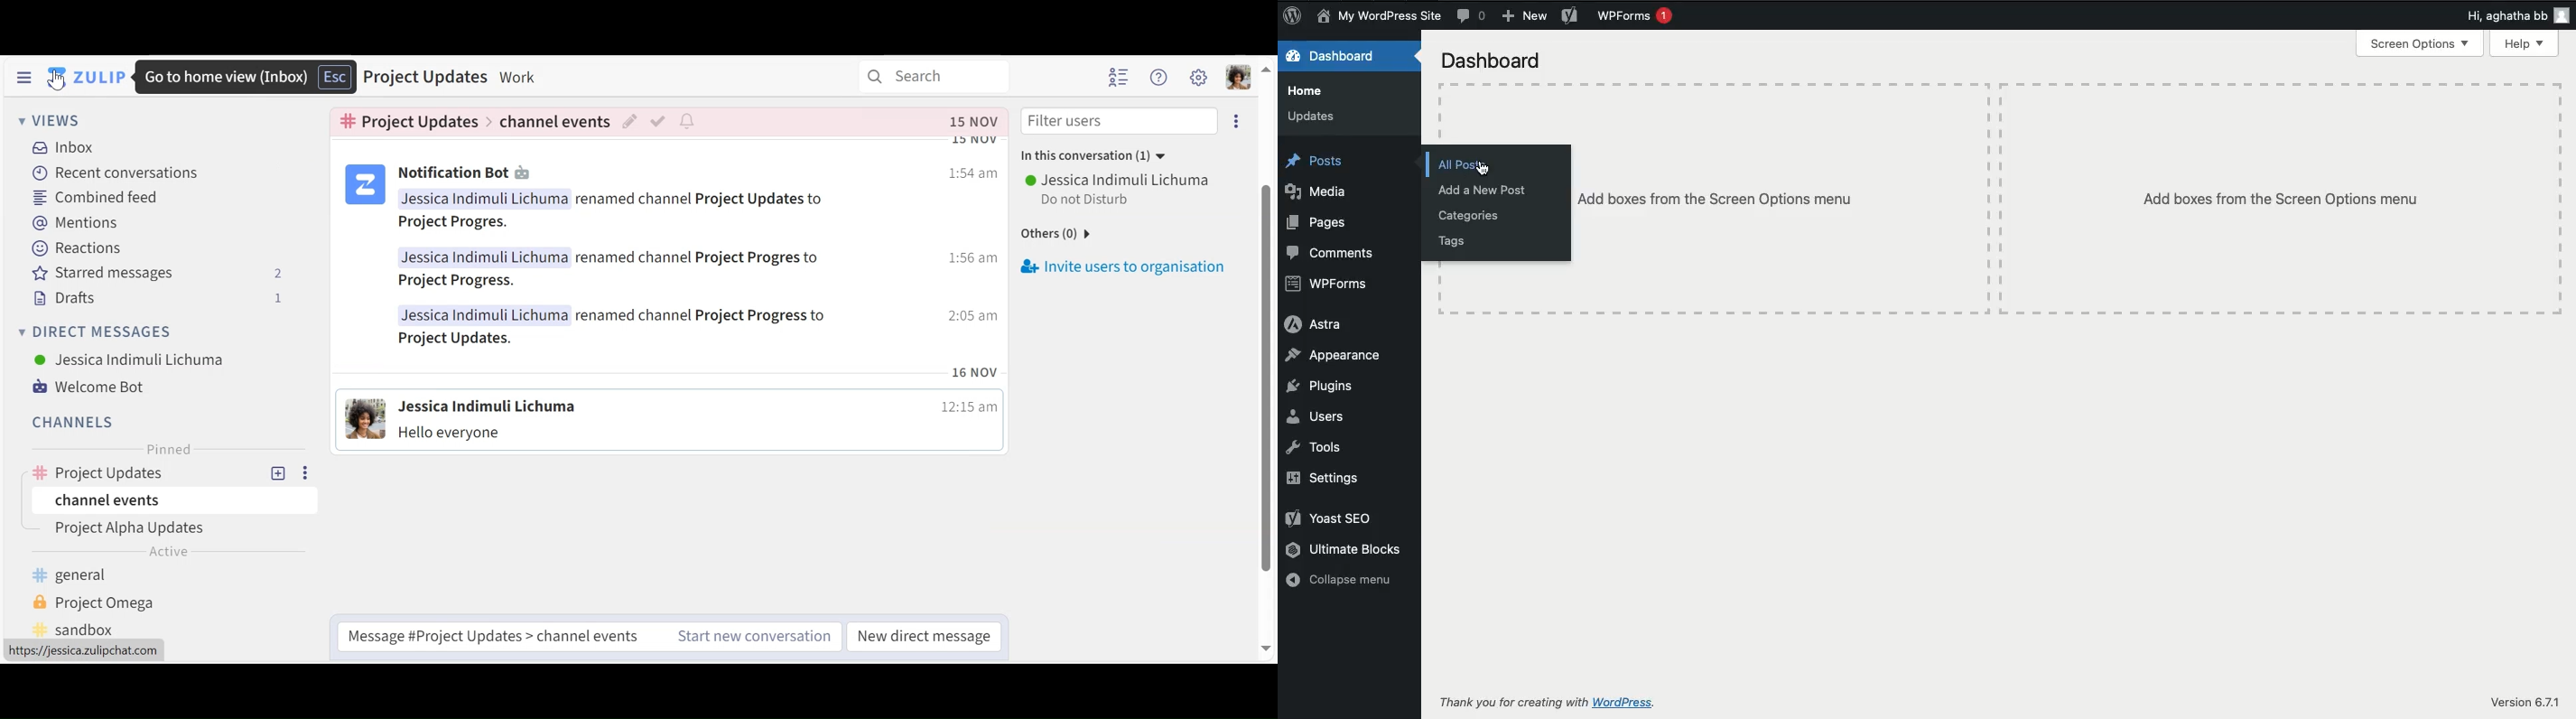 The height and width of the screenshot is (728, 2576). Describe the element at coordinates (65, 146) in the screenshot. I see `Inbox` at that location.